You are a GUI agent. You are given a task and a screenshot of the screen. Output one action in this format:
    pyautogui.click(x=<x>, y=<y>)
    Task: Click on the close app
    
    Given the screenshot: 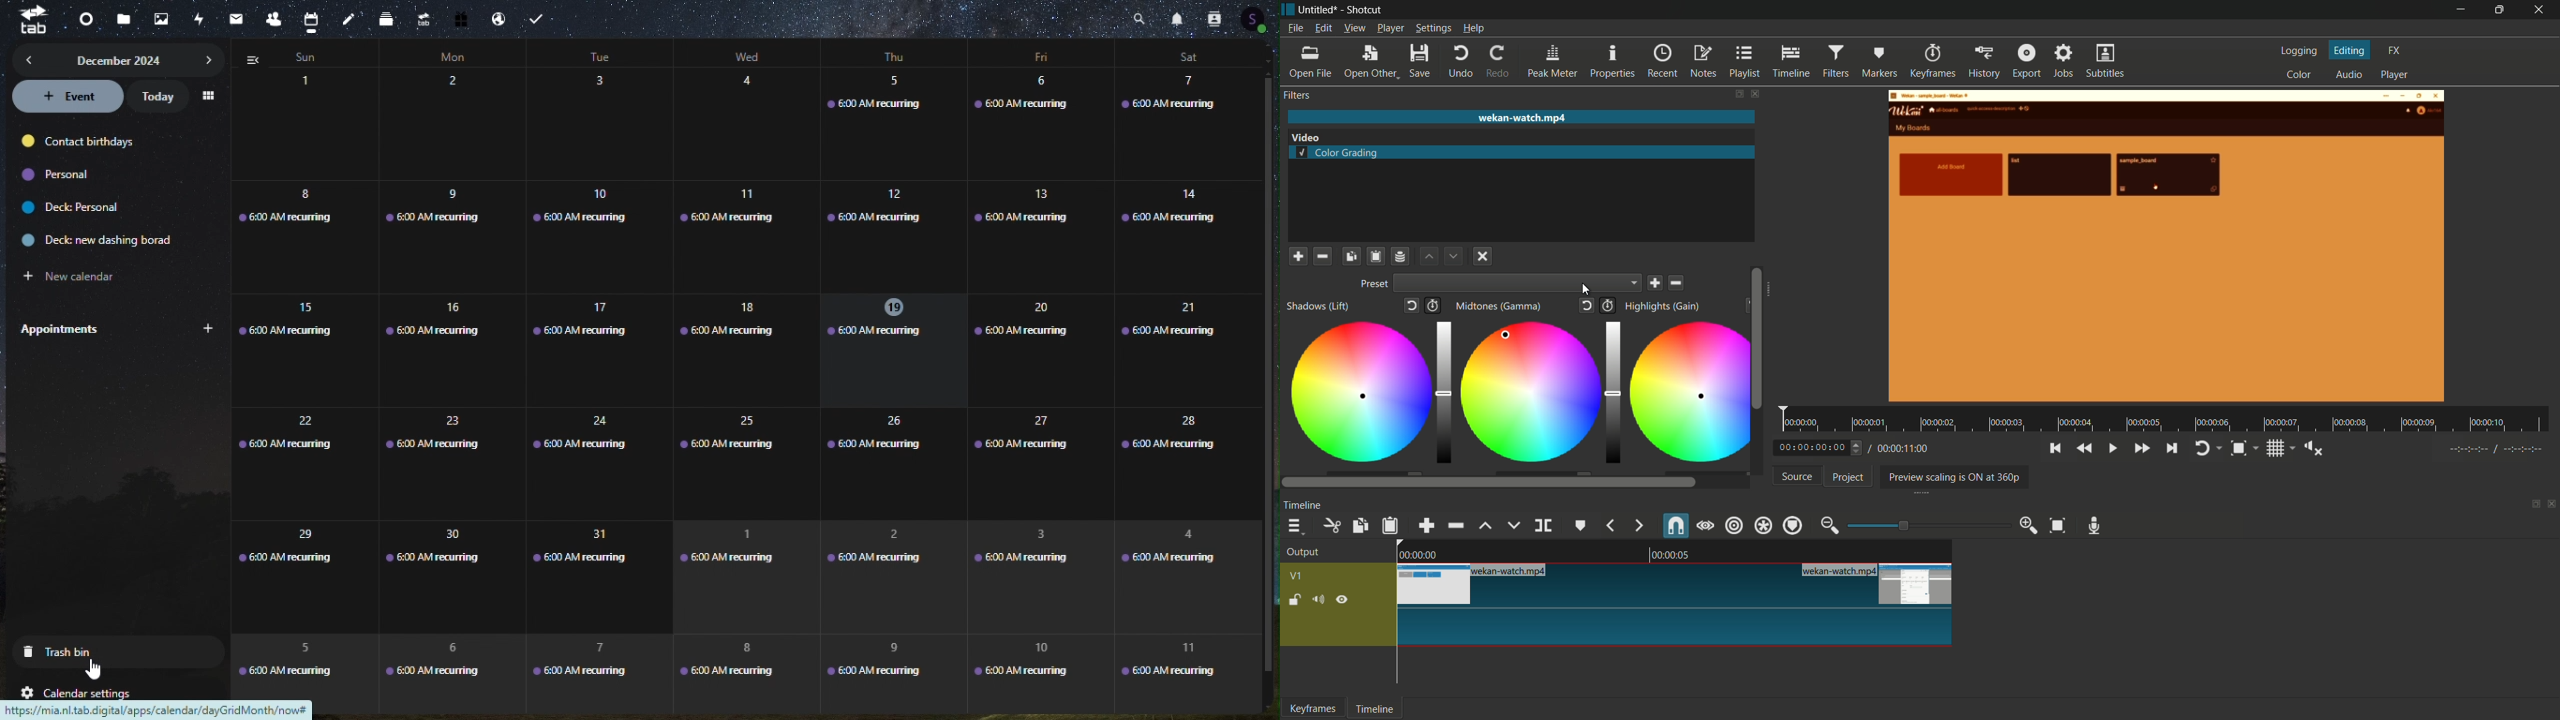 What is the action you would take?
    pyautogui.click(x=2541, y=10)
    